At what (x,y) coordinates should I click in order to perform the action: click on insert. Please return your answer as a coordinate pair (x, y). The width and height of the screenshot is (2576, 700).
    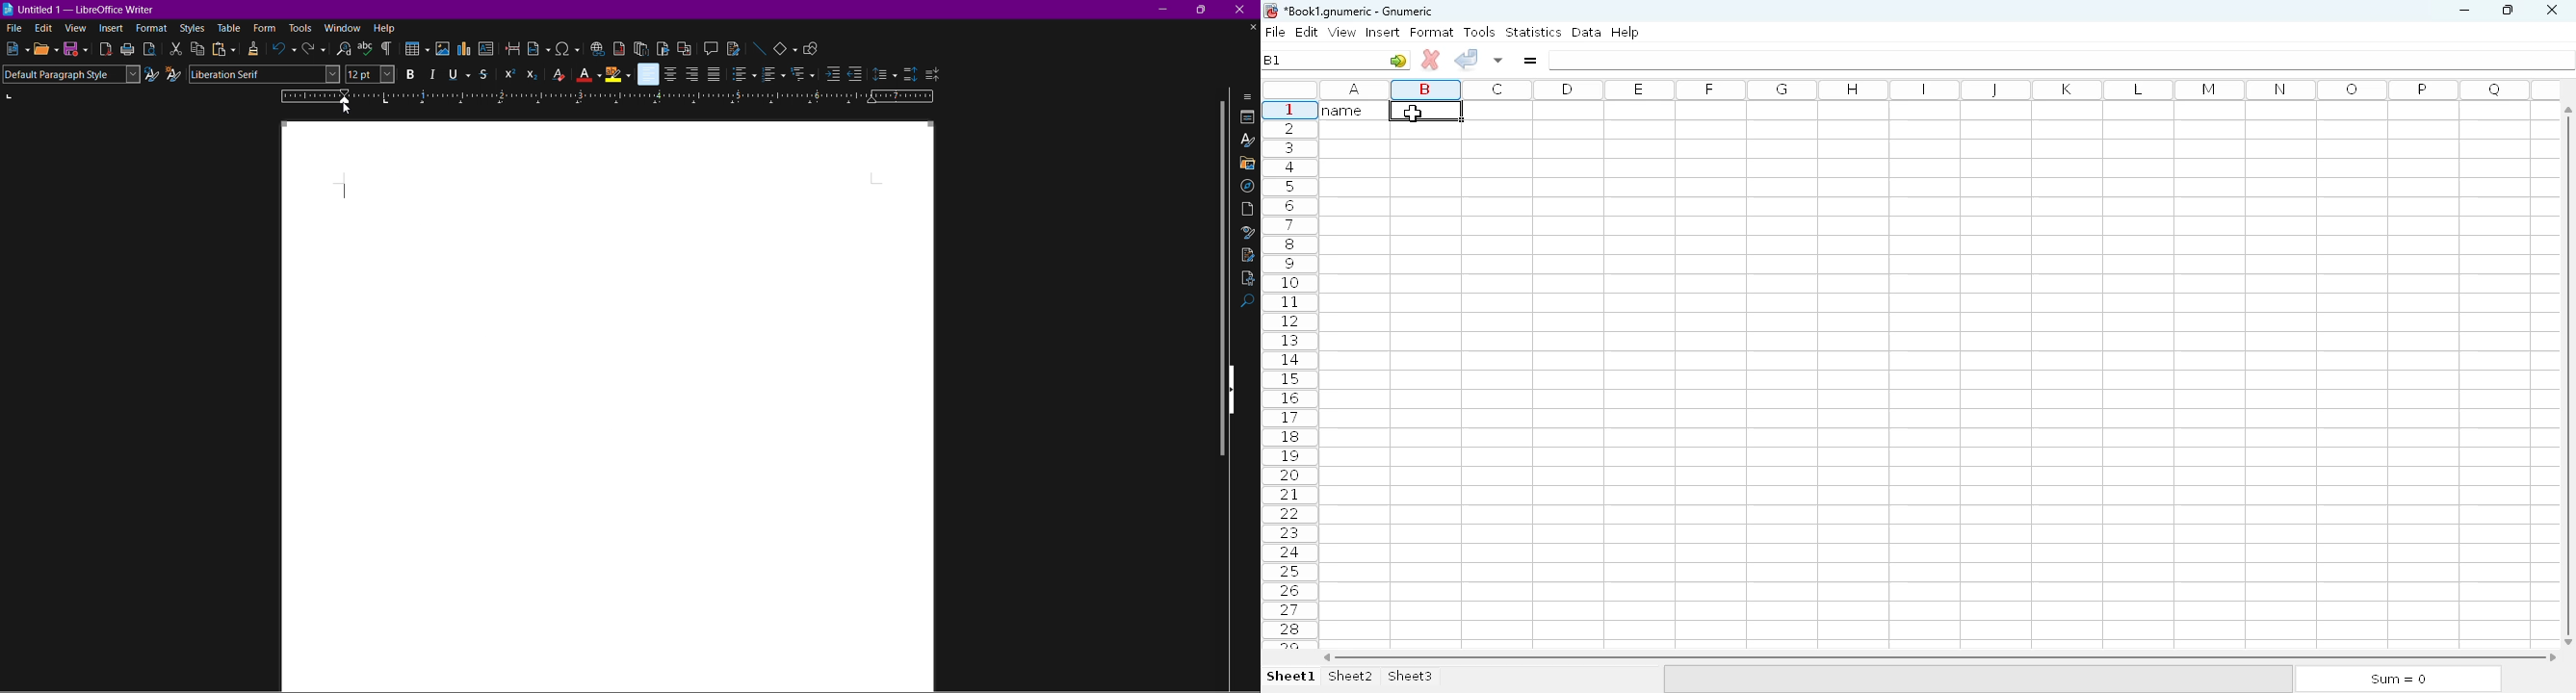
    Looking at the image, I should click on (1383, 32).